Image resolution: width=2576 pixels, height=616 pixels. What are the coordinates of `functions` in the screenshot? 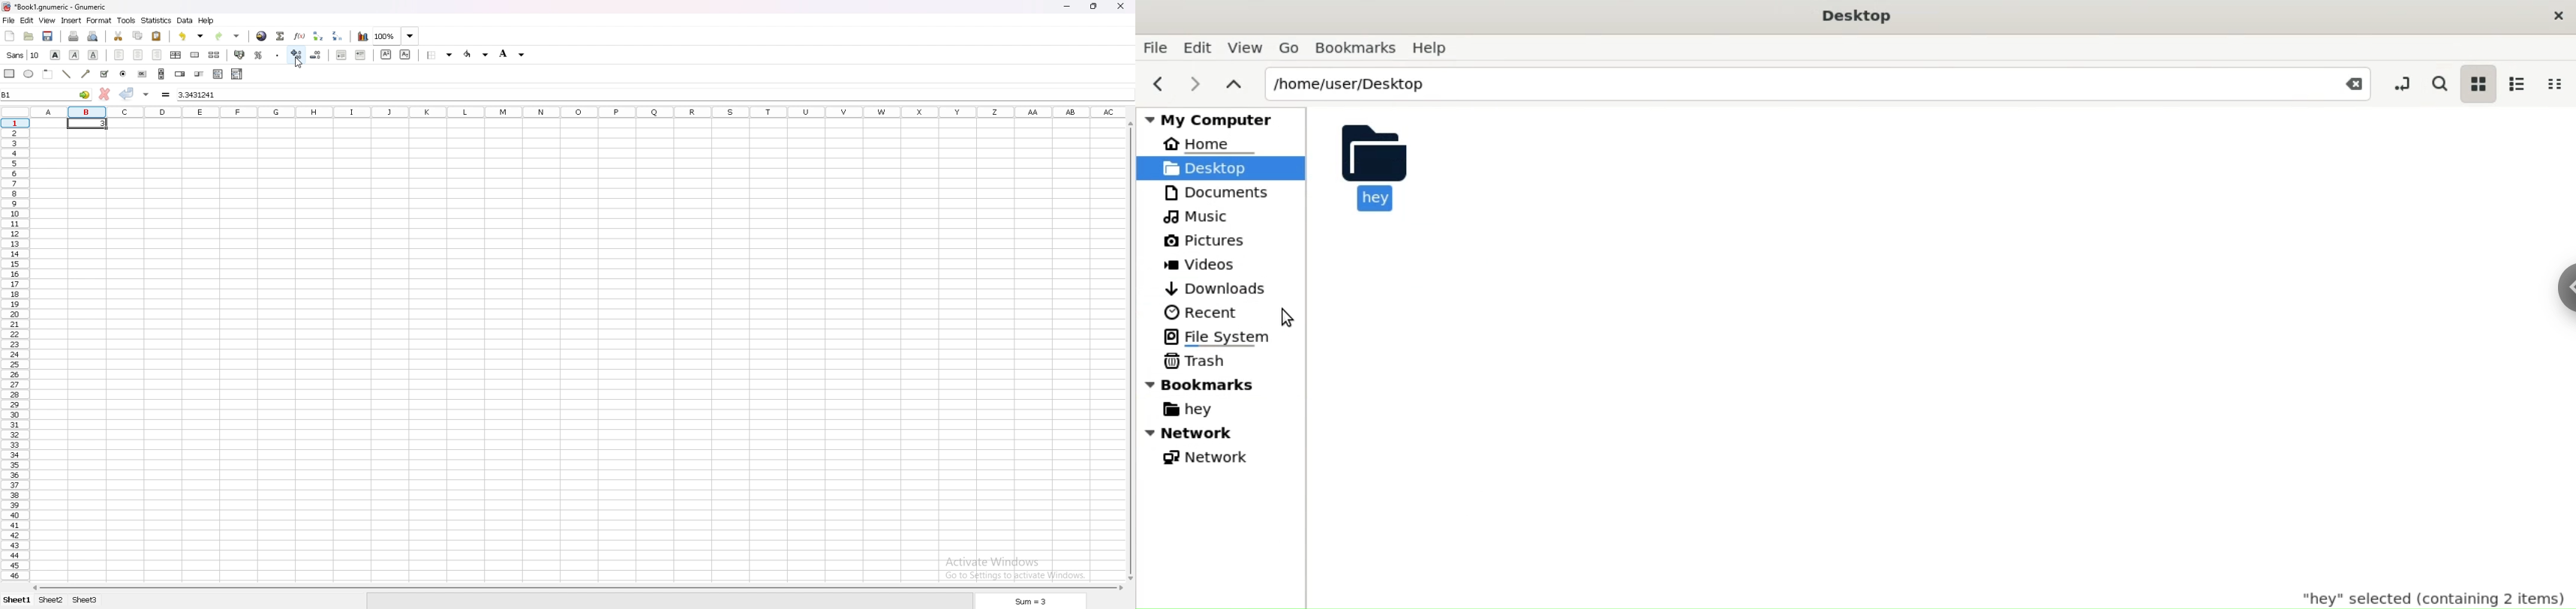 It's located at (300, 36).